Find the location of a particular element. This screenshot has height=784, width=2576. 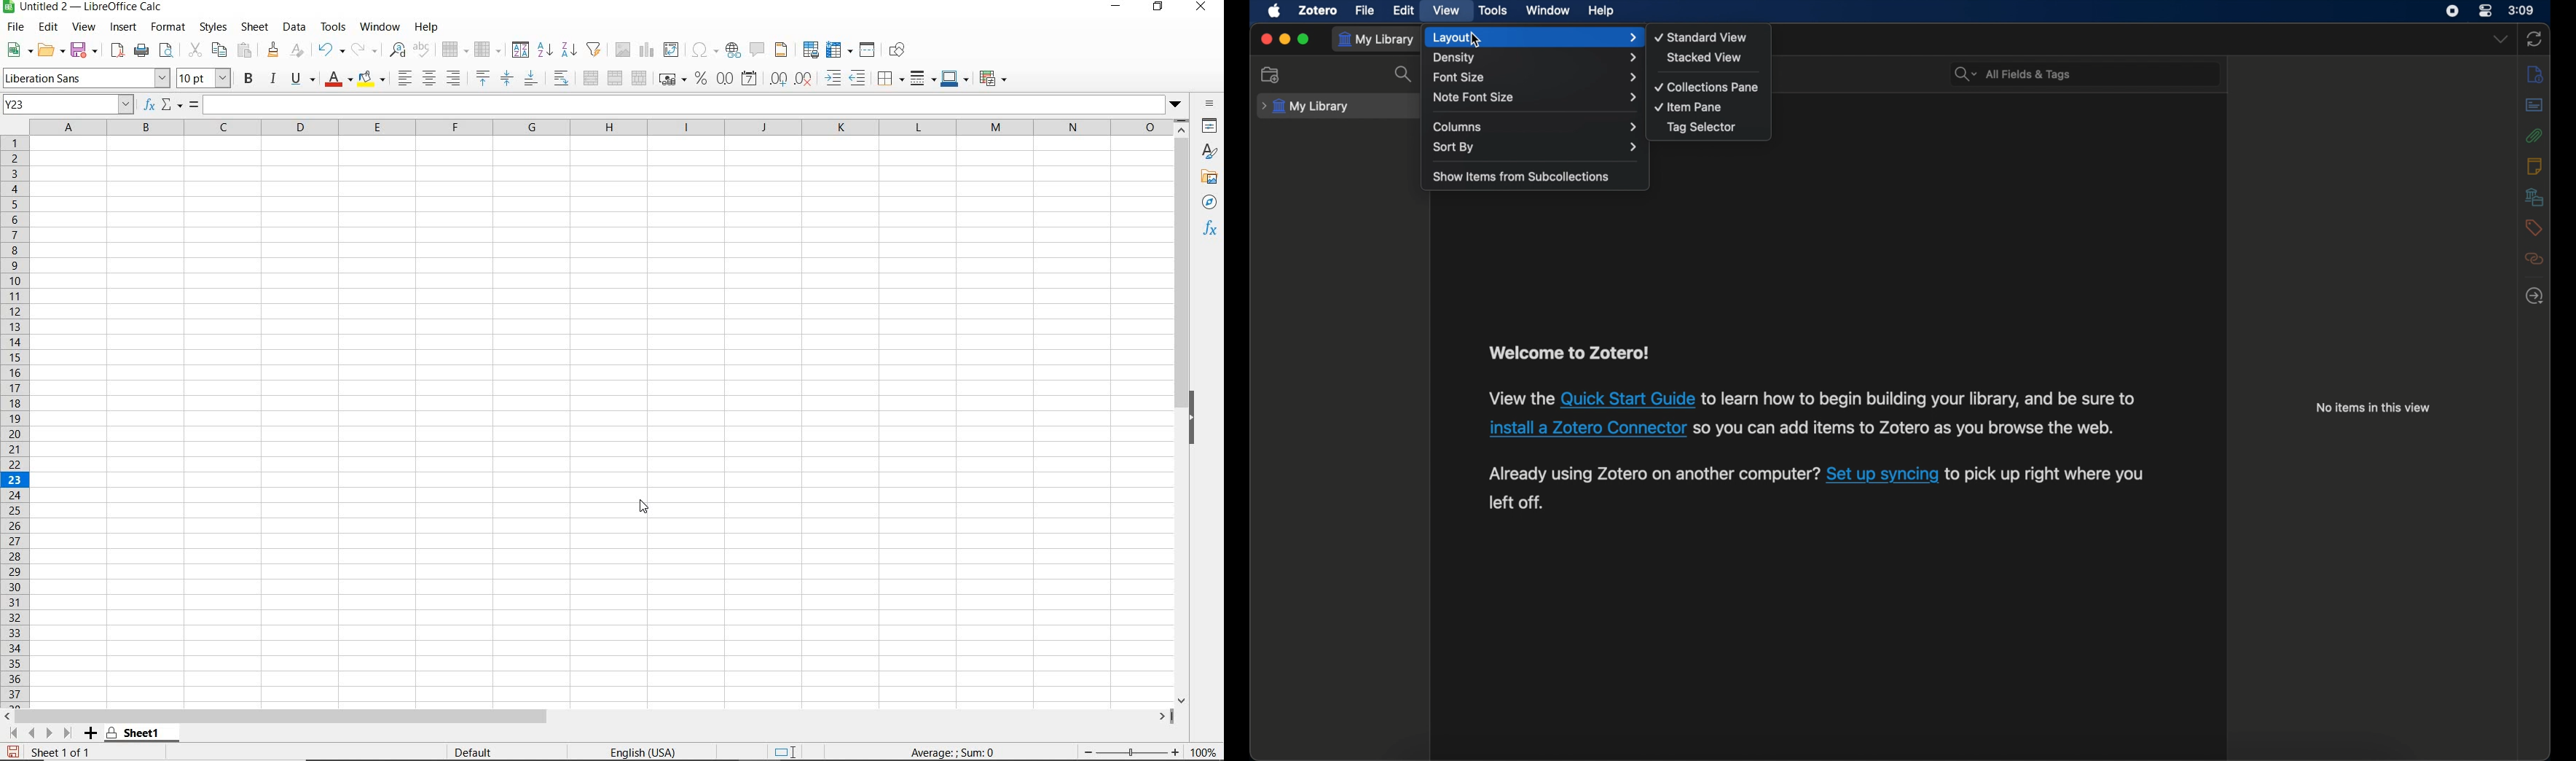

dropdown is located at coordinates (2500, 39).